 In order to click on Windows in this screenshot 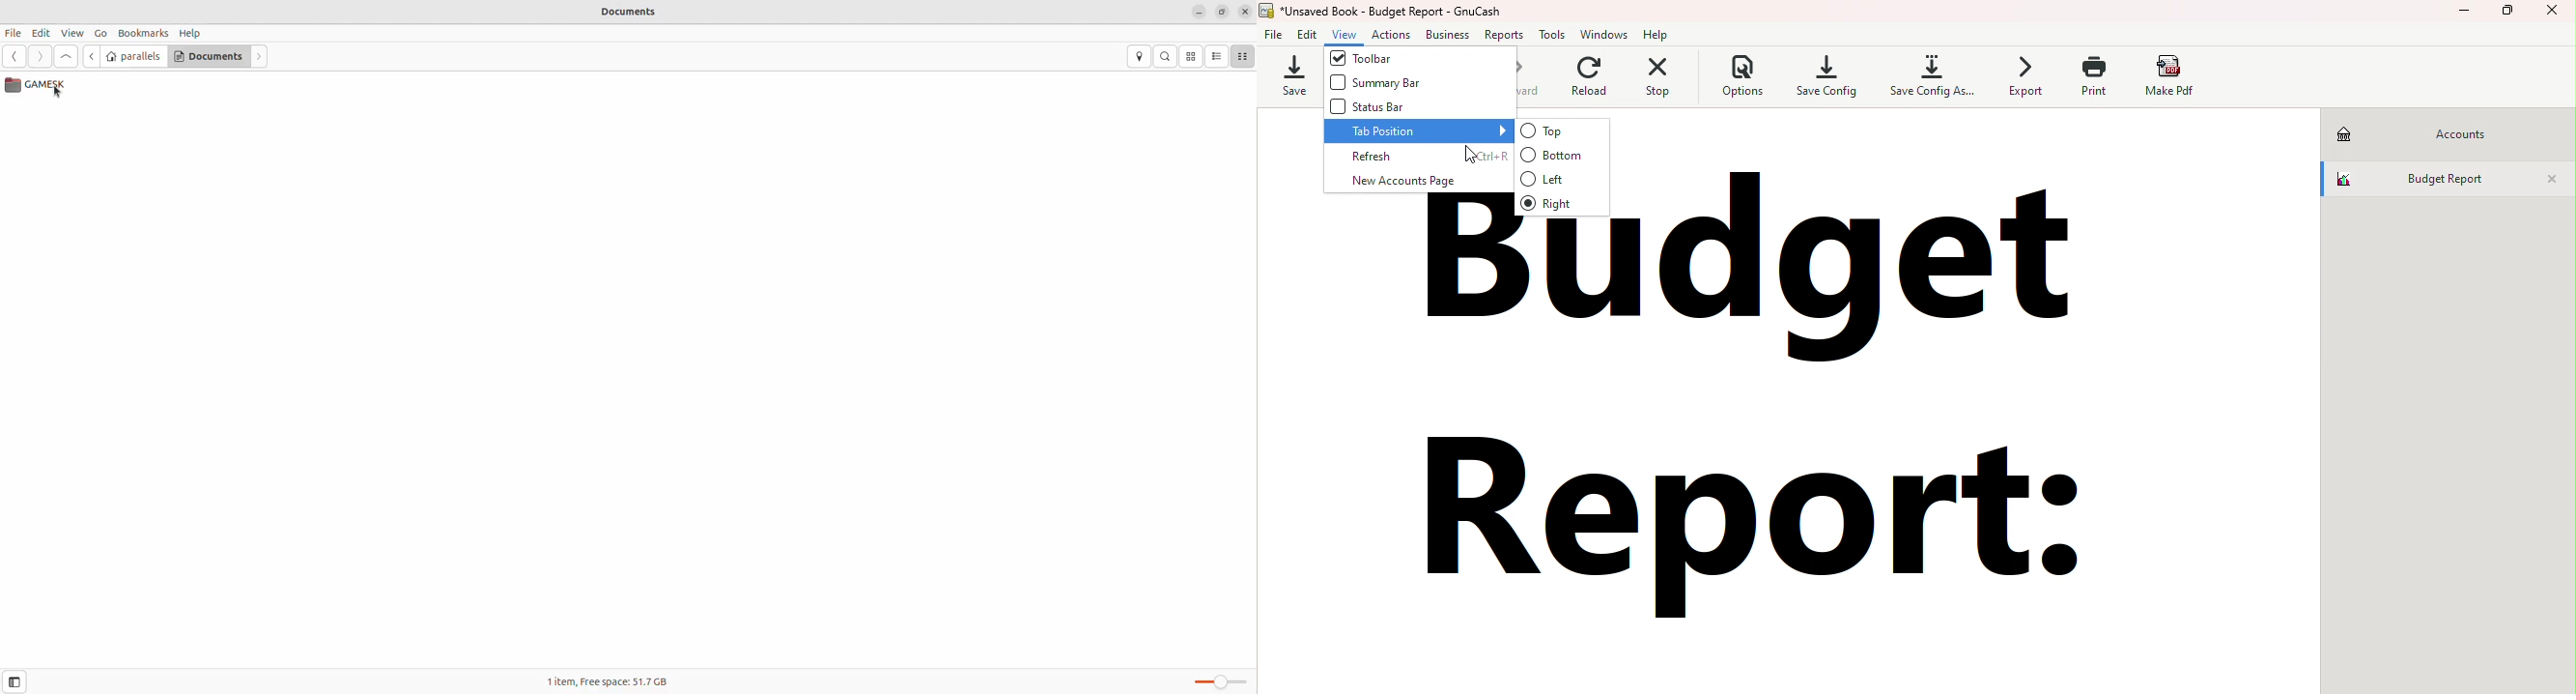, I will do `click(1601, 34)`.